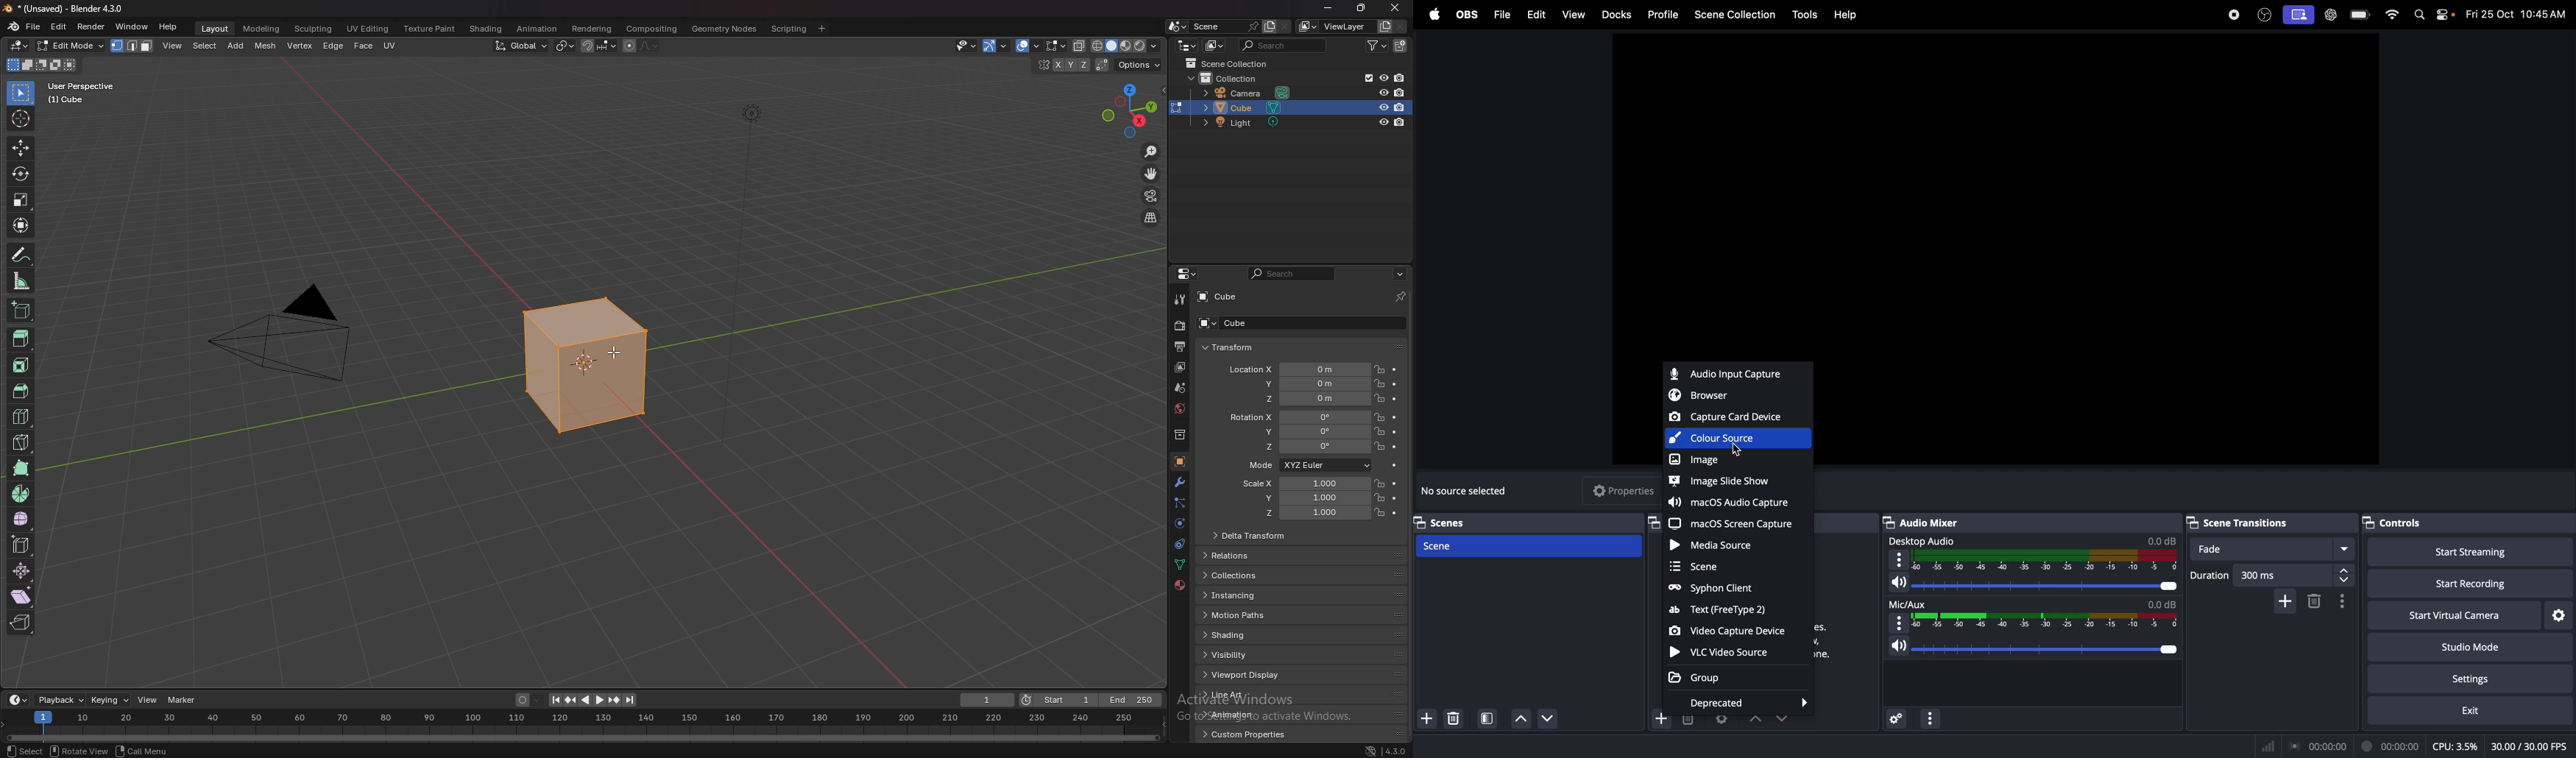  What do you see at coordinates (1401, 46) in the screenshot?
I see `new collection` at bounding box center [1401, 46].